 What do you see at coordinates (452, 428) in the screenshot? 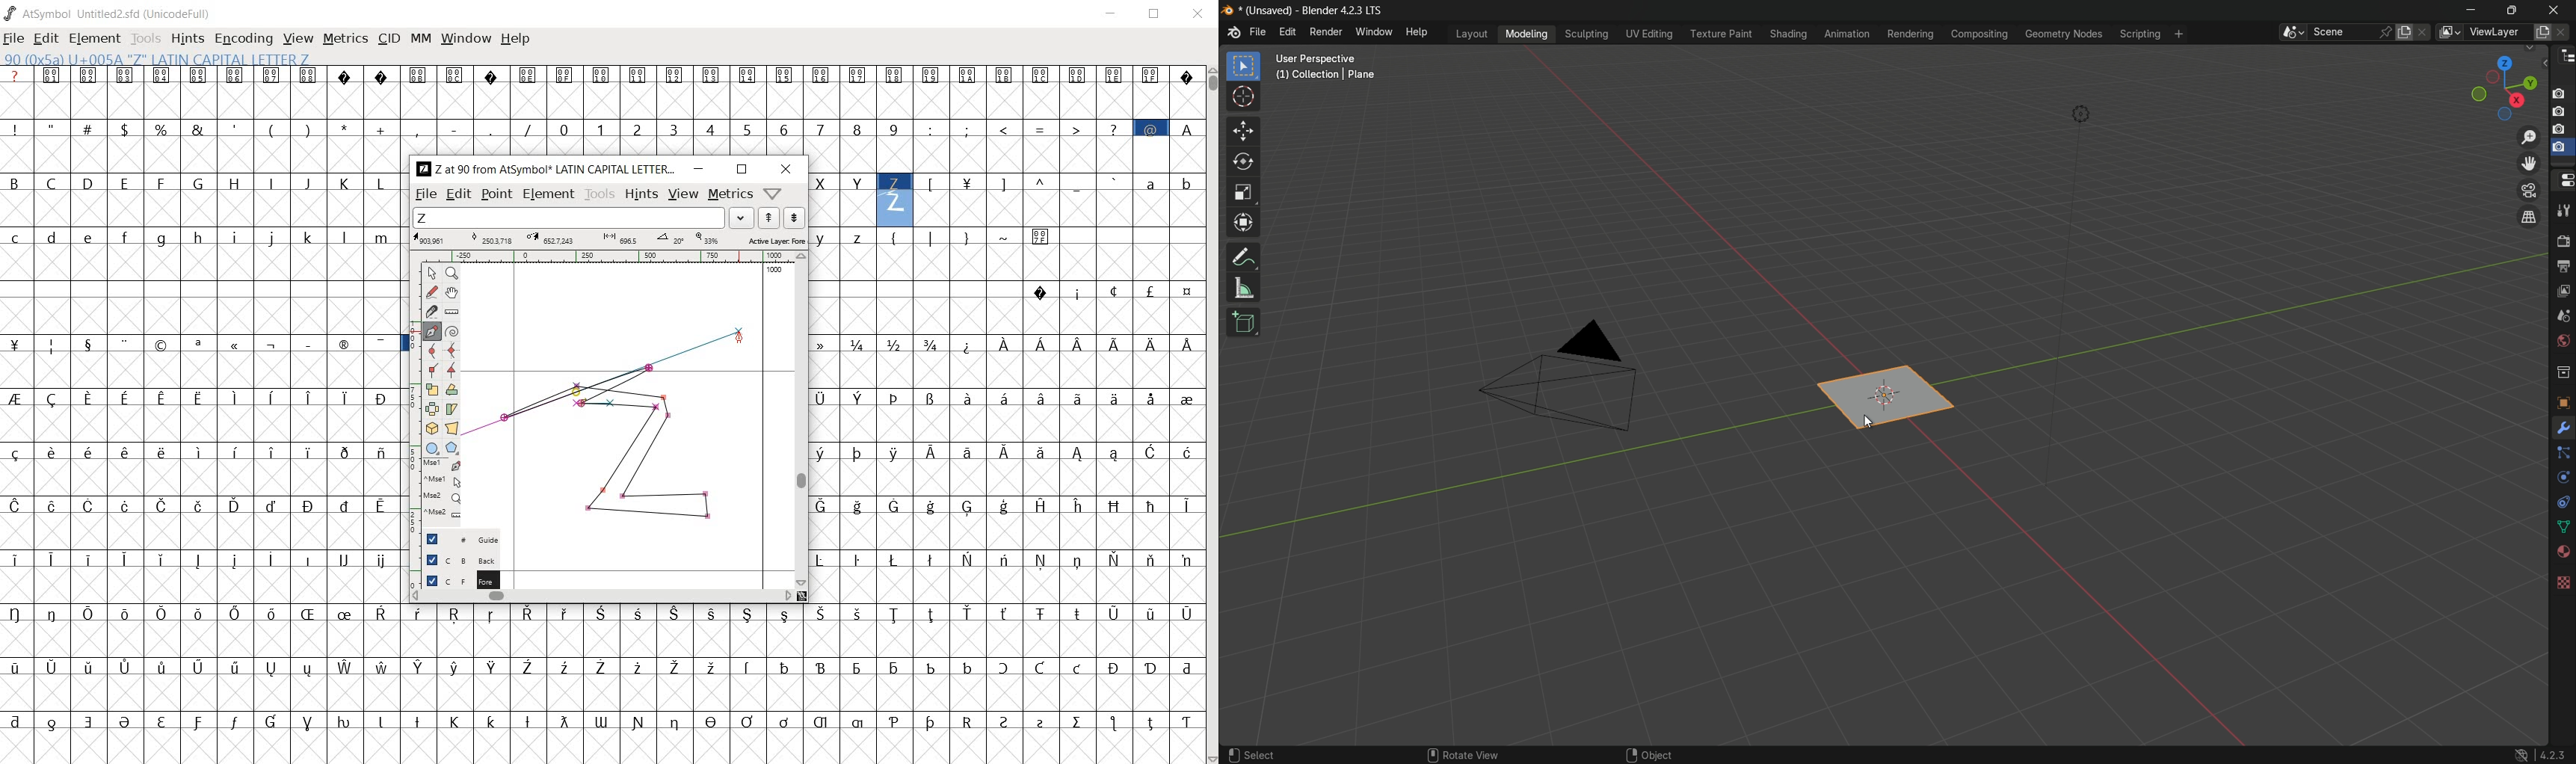
I see `perform a perspective transformation on the selection` at bounding box center [452, 428].